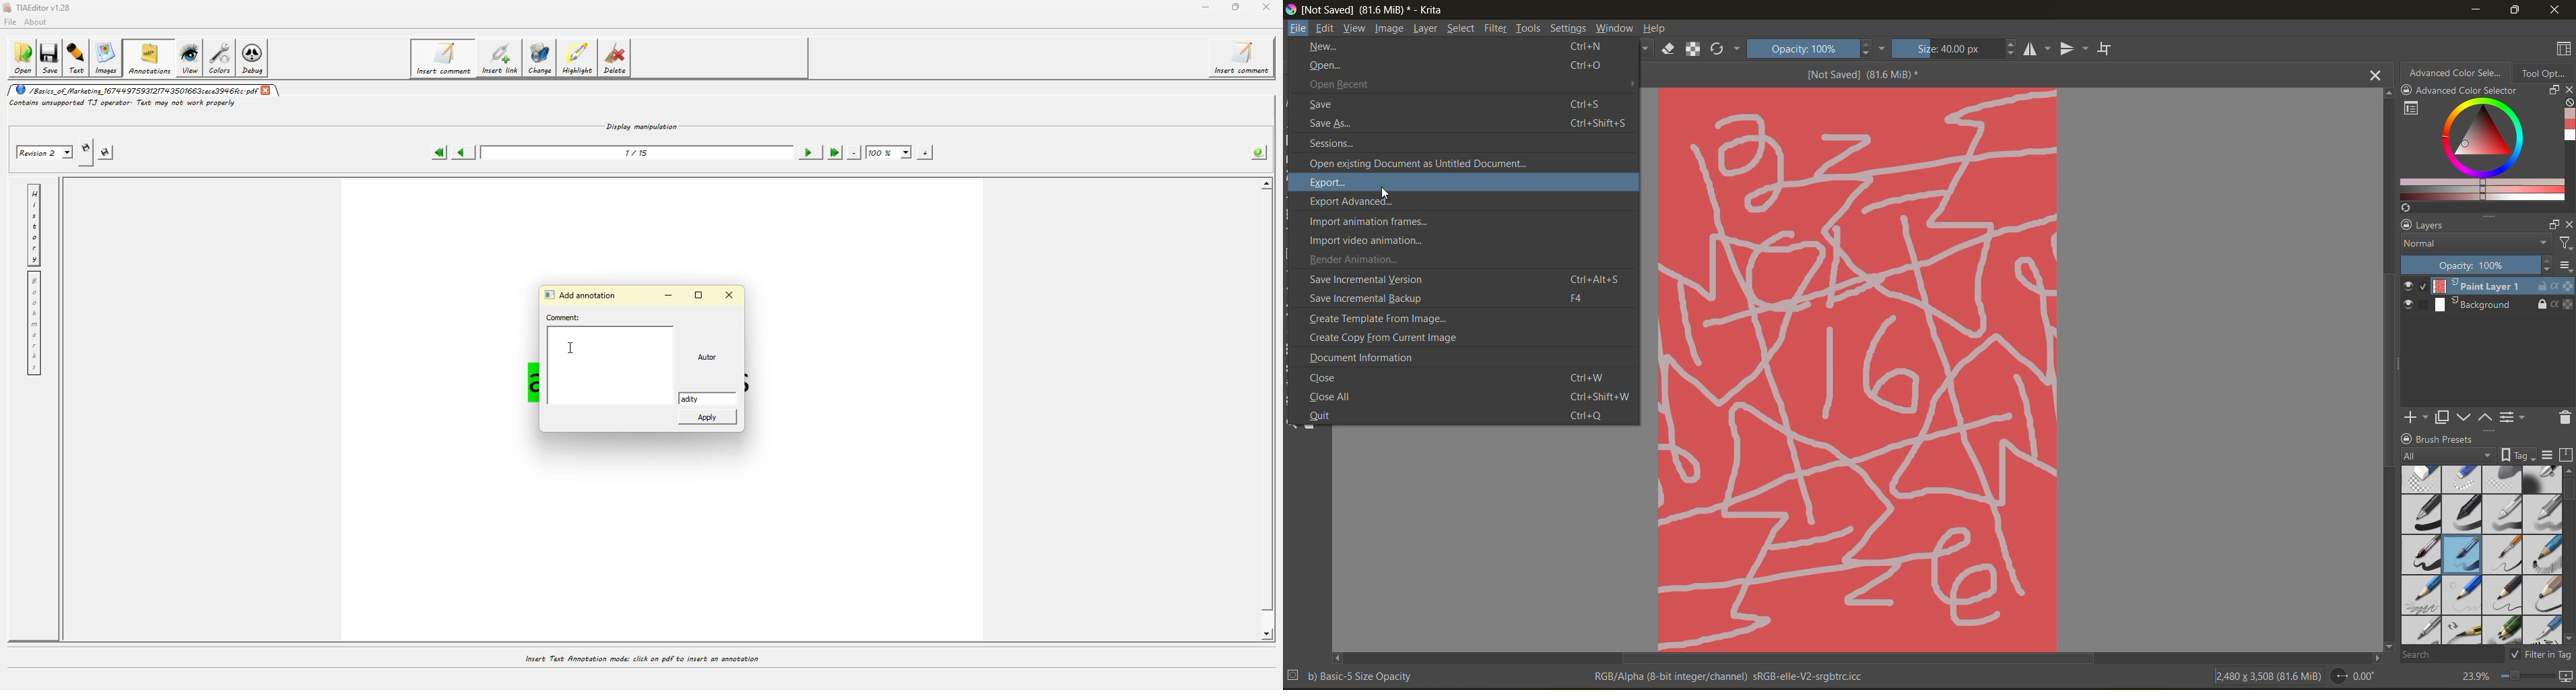 The width and height of the screenshot is (2576, 700). Describe the element at coordinates (2556, 9) in the screenshot. I see `close` at that location.